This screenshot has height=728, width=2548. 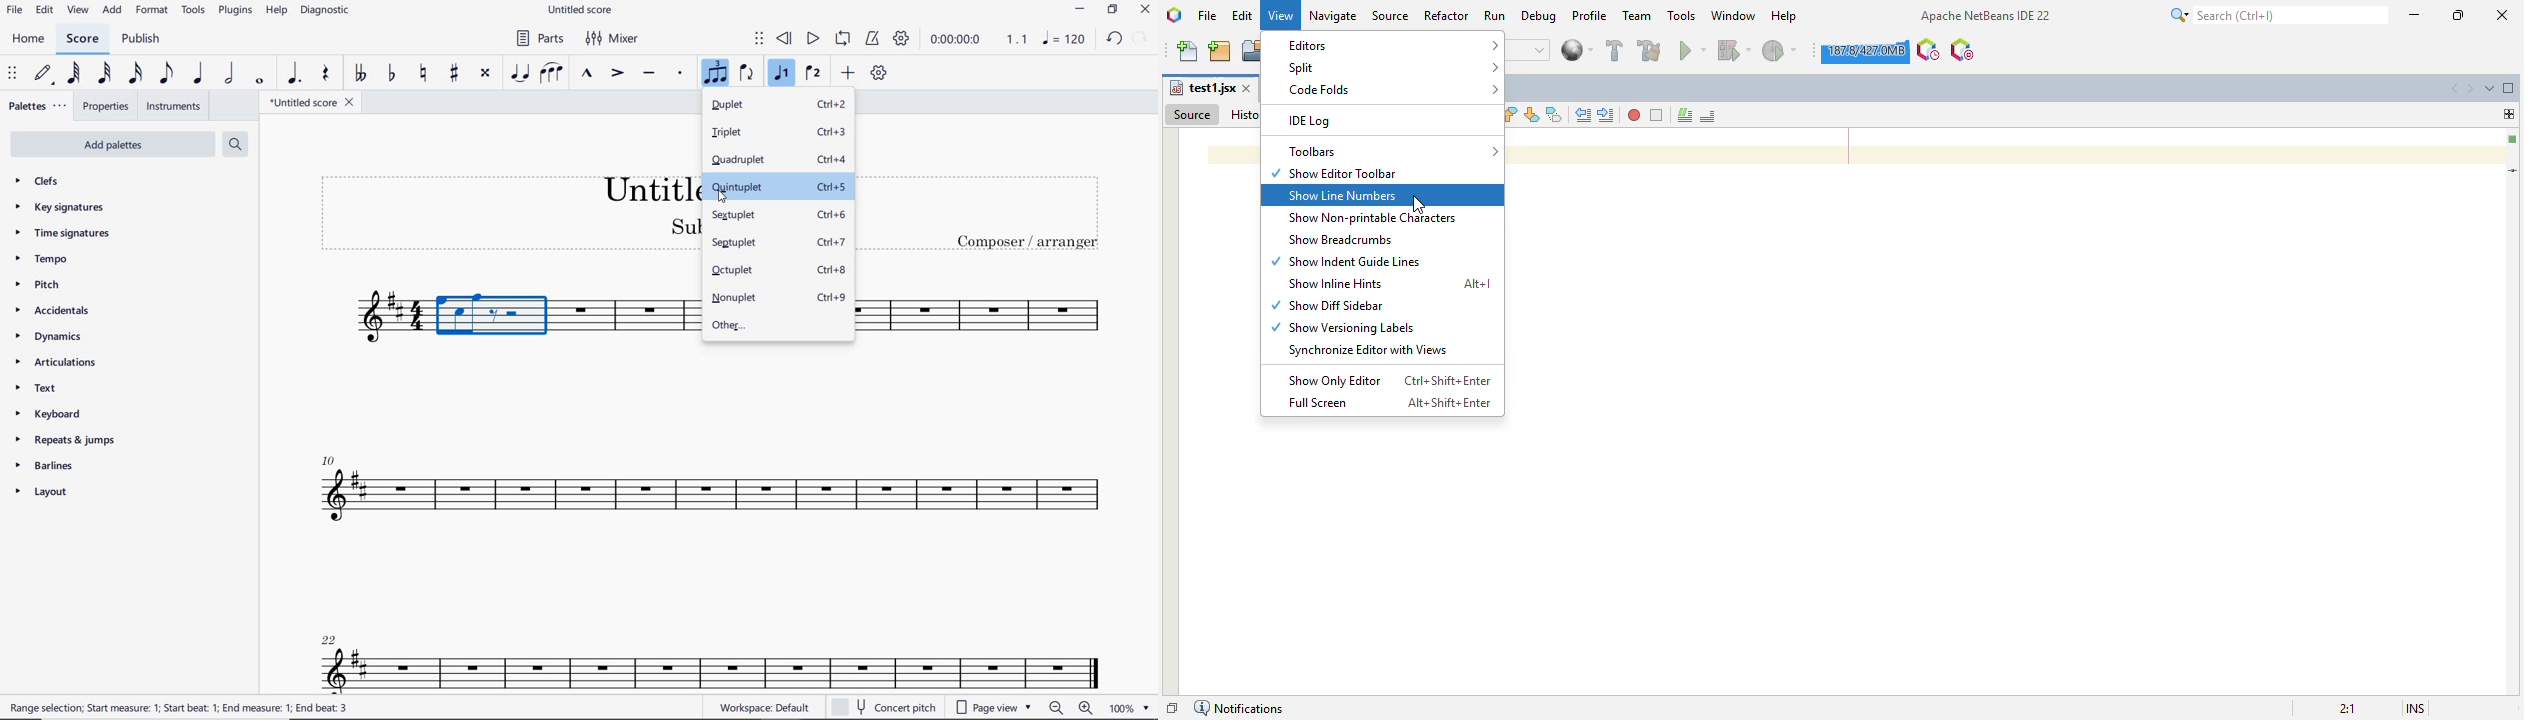 What do you see at coordinates (193, 10) in the screenshot?
I see `TOOLS` at bounding box center [193, 10].